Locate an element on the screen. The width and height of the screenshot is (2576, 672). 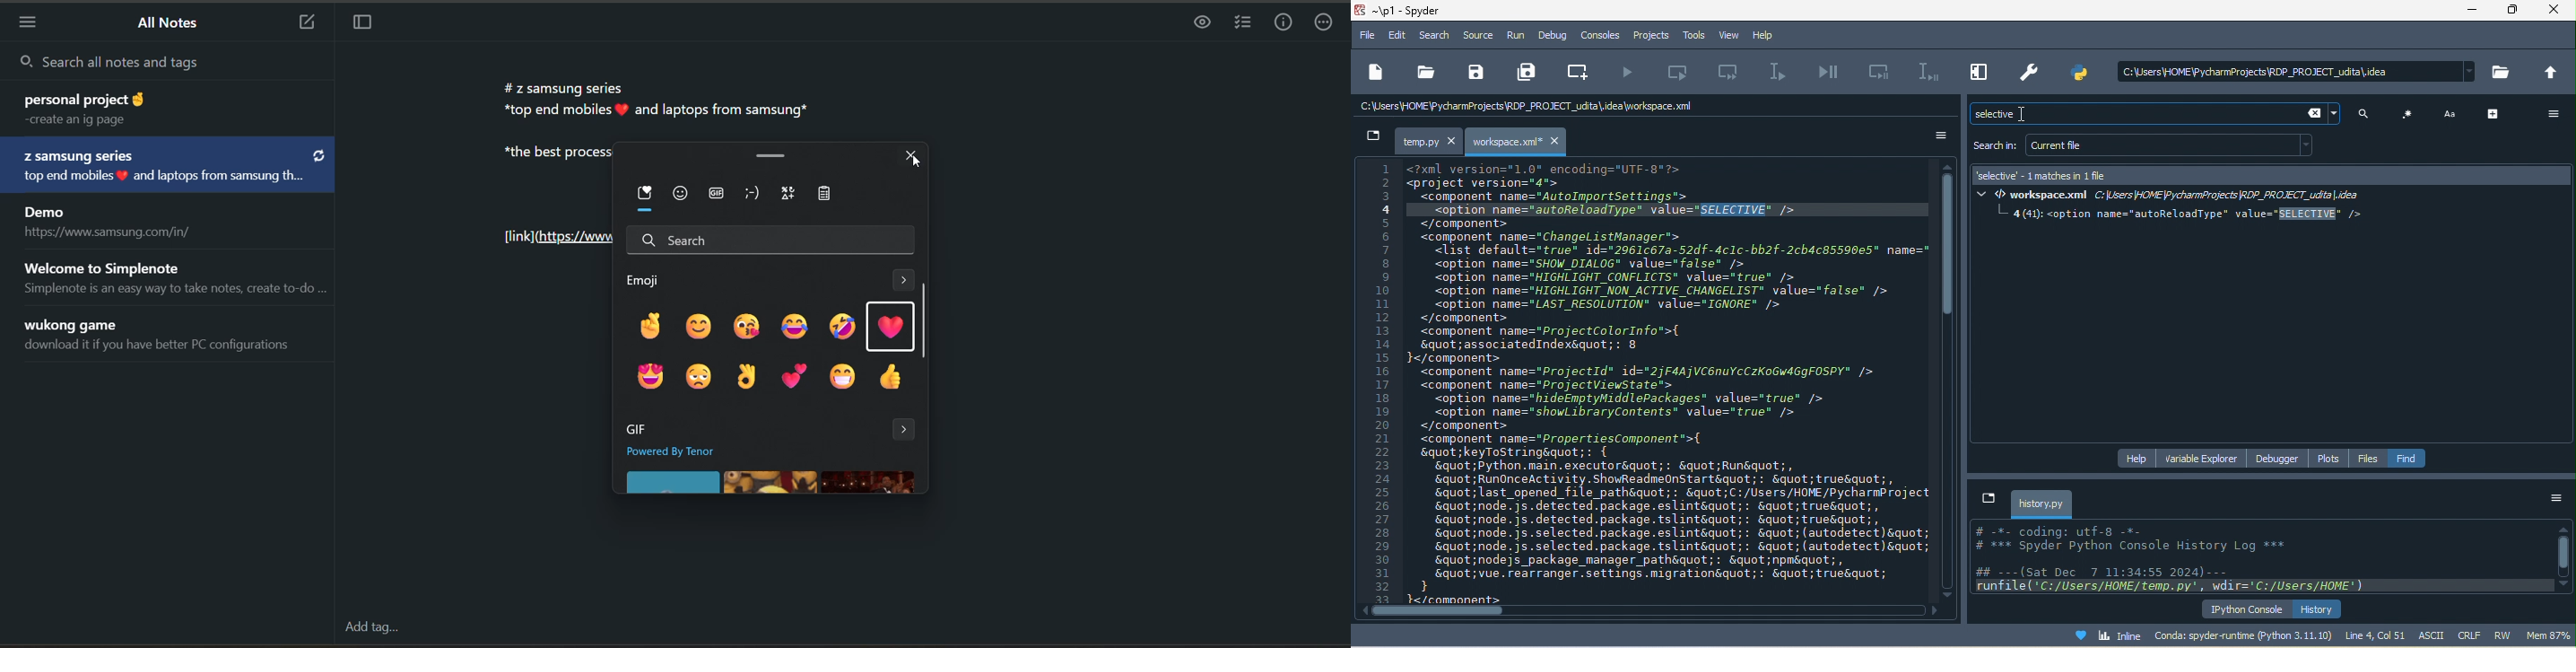
c\users\home\pycharms\project is located at coordinates (2290, 72).